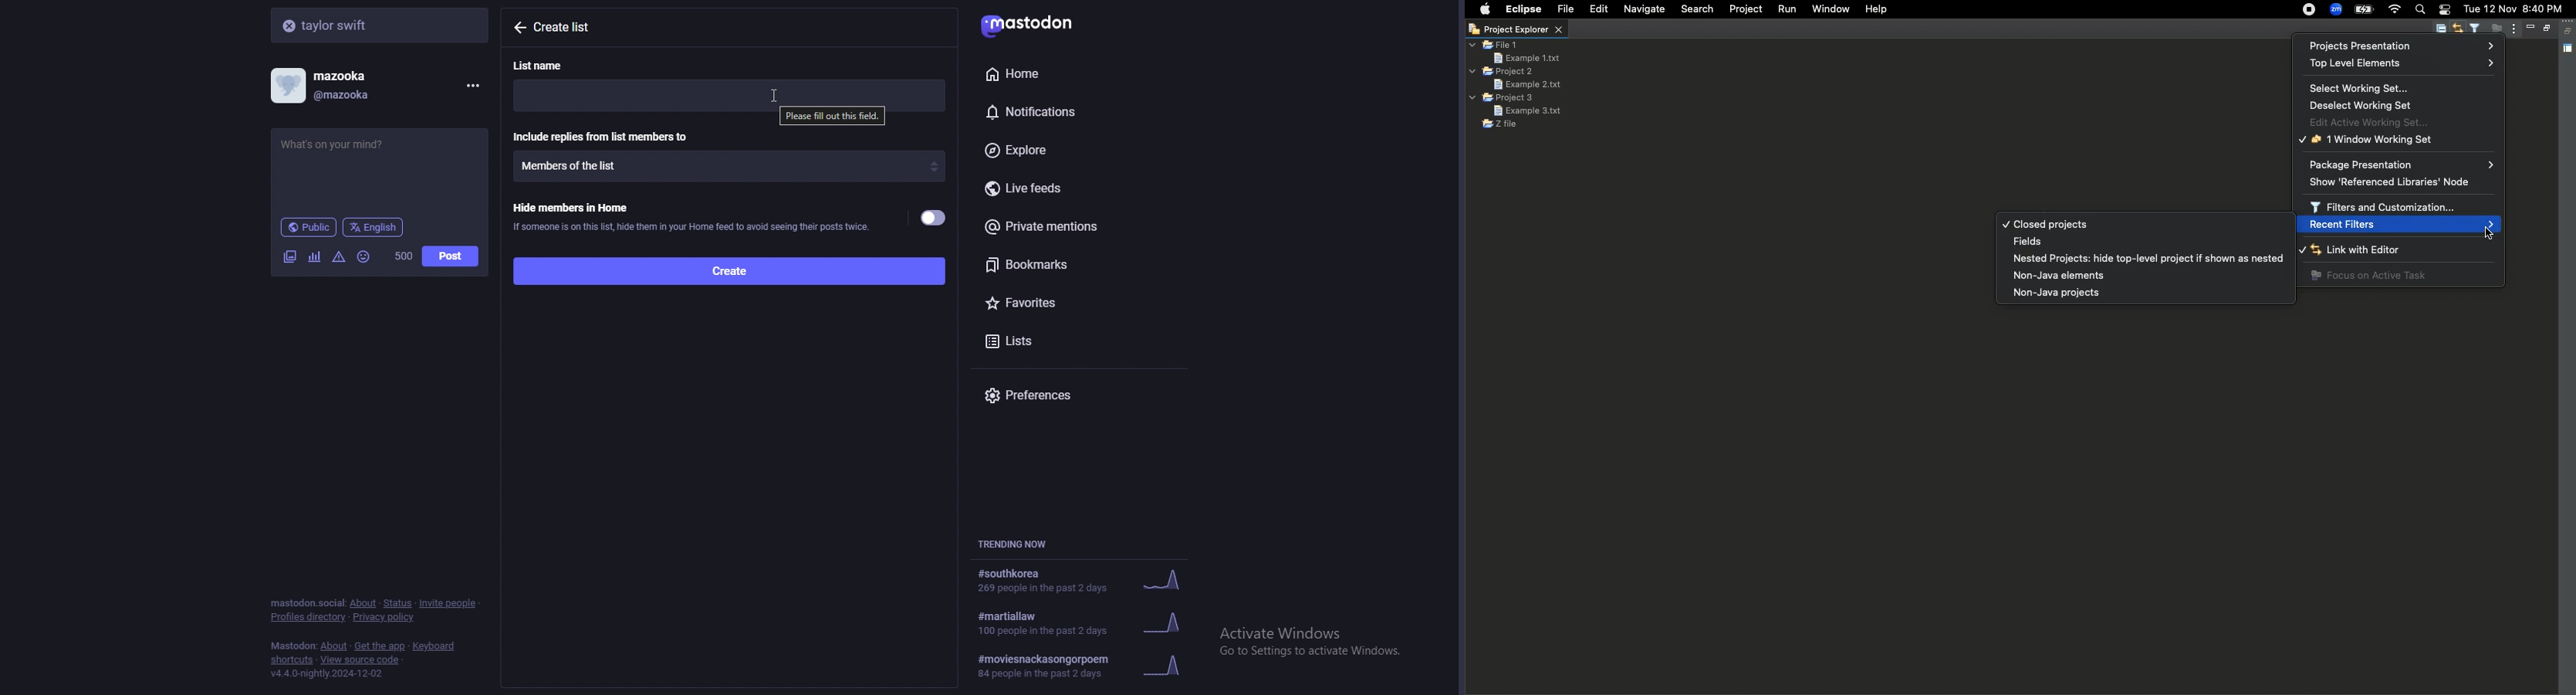  I want to click on bookmarks, so click(1082, 264).